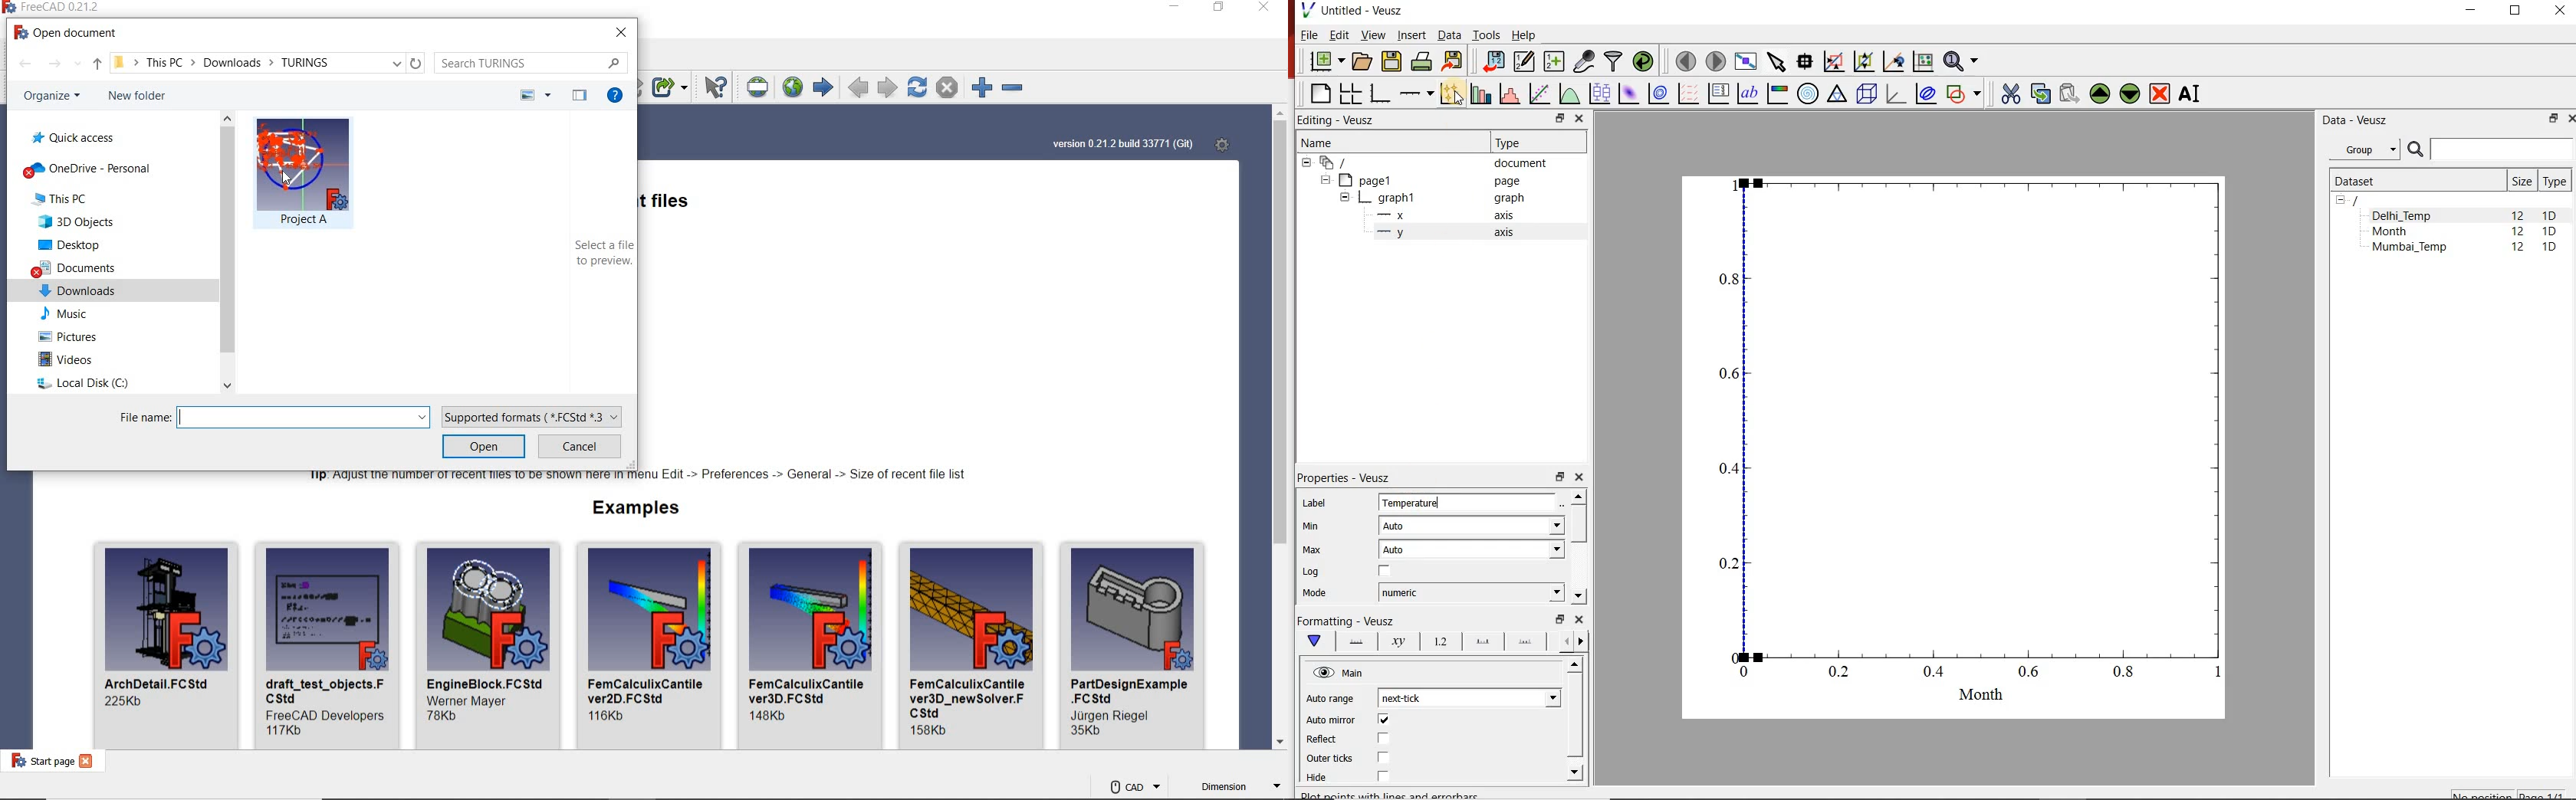 This screenshot has width=2576, height=812. What do you see at coordinates (1923, 62) in the screenshot?
I see `click to reset graph axes` at bounding box center [1923, 62].